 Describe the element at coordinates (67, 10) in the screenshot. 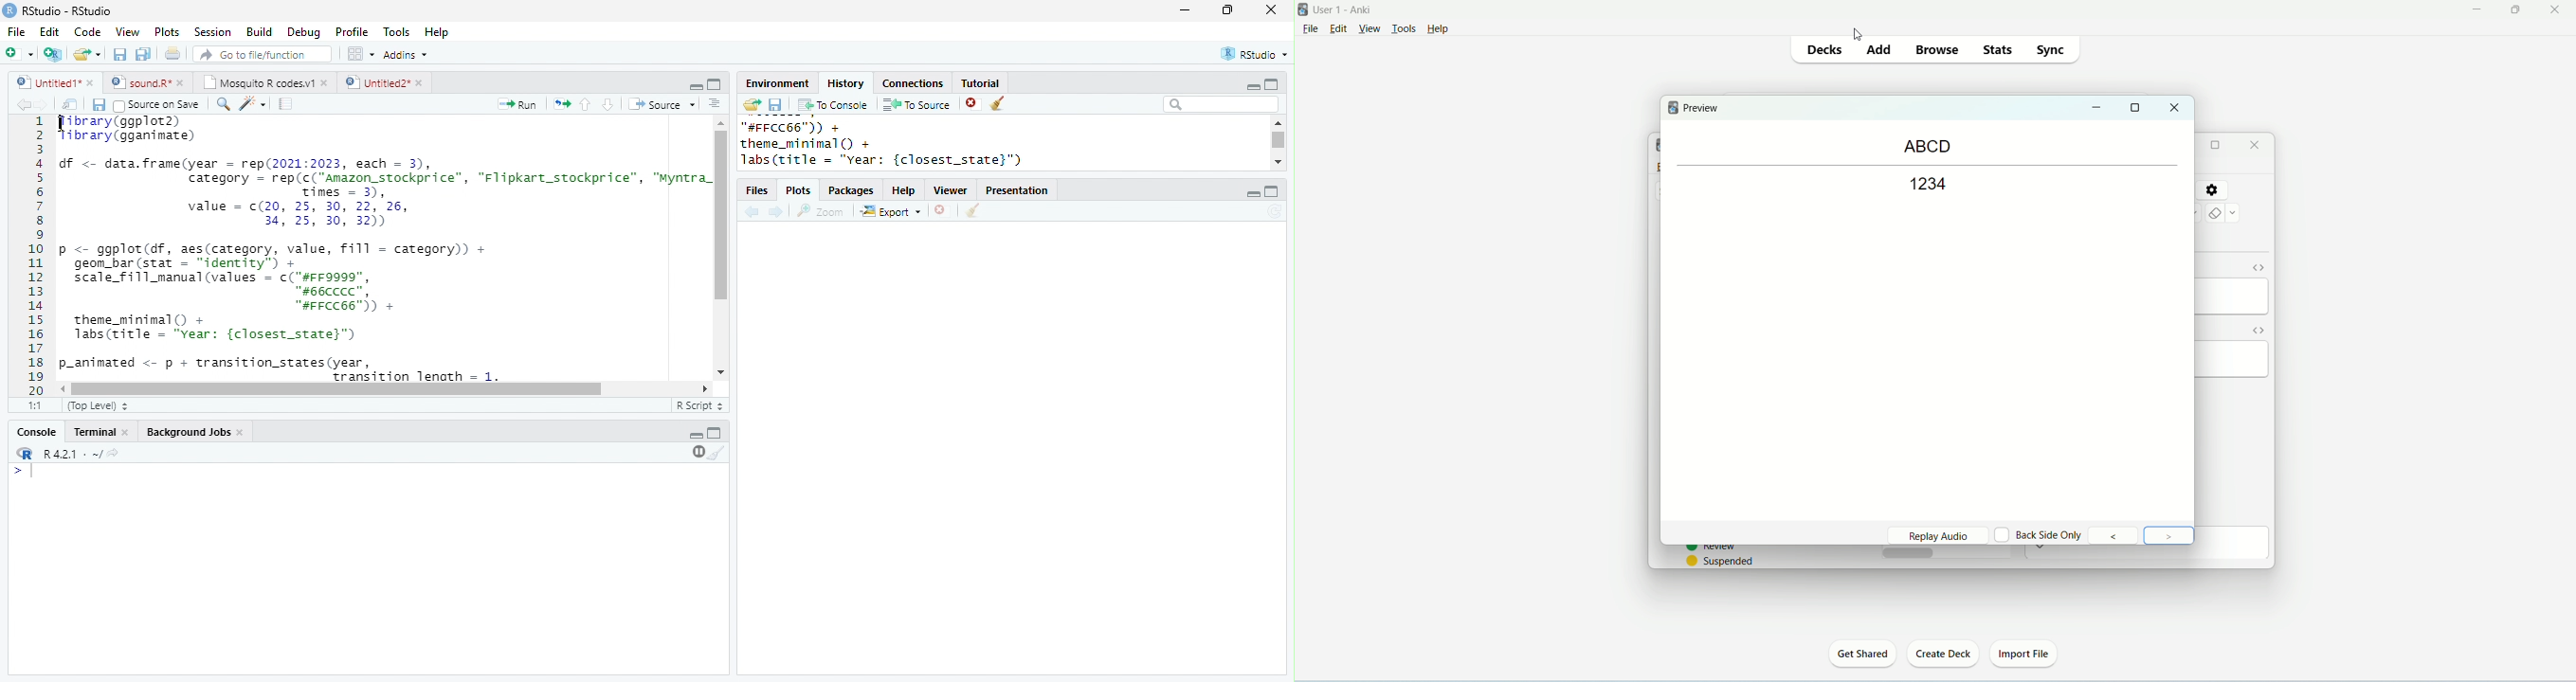

I see `RStudio-RStudio` at that location.